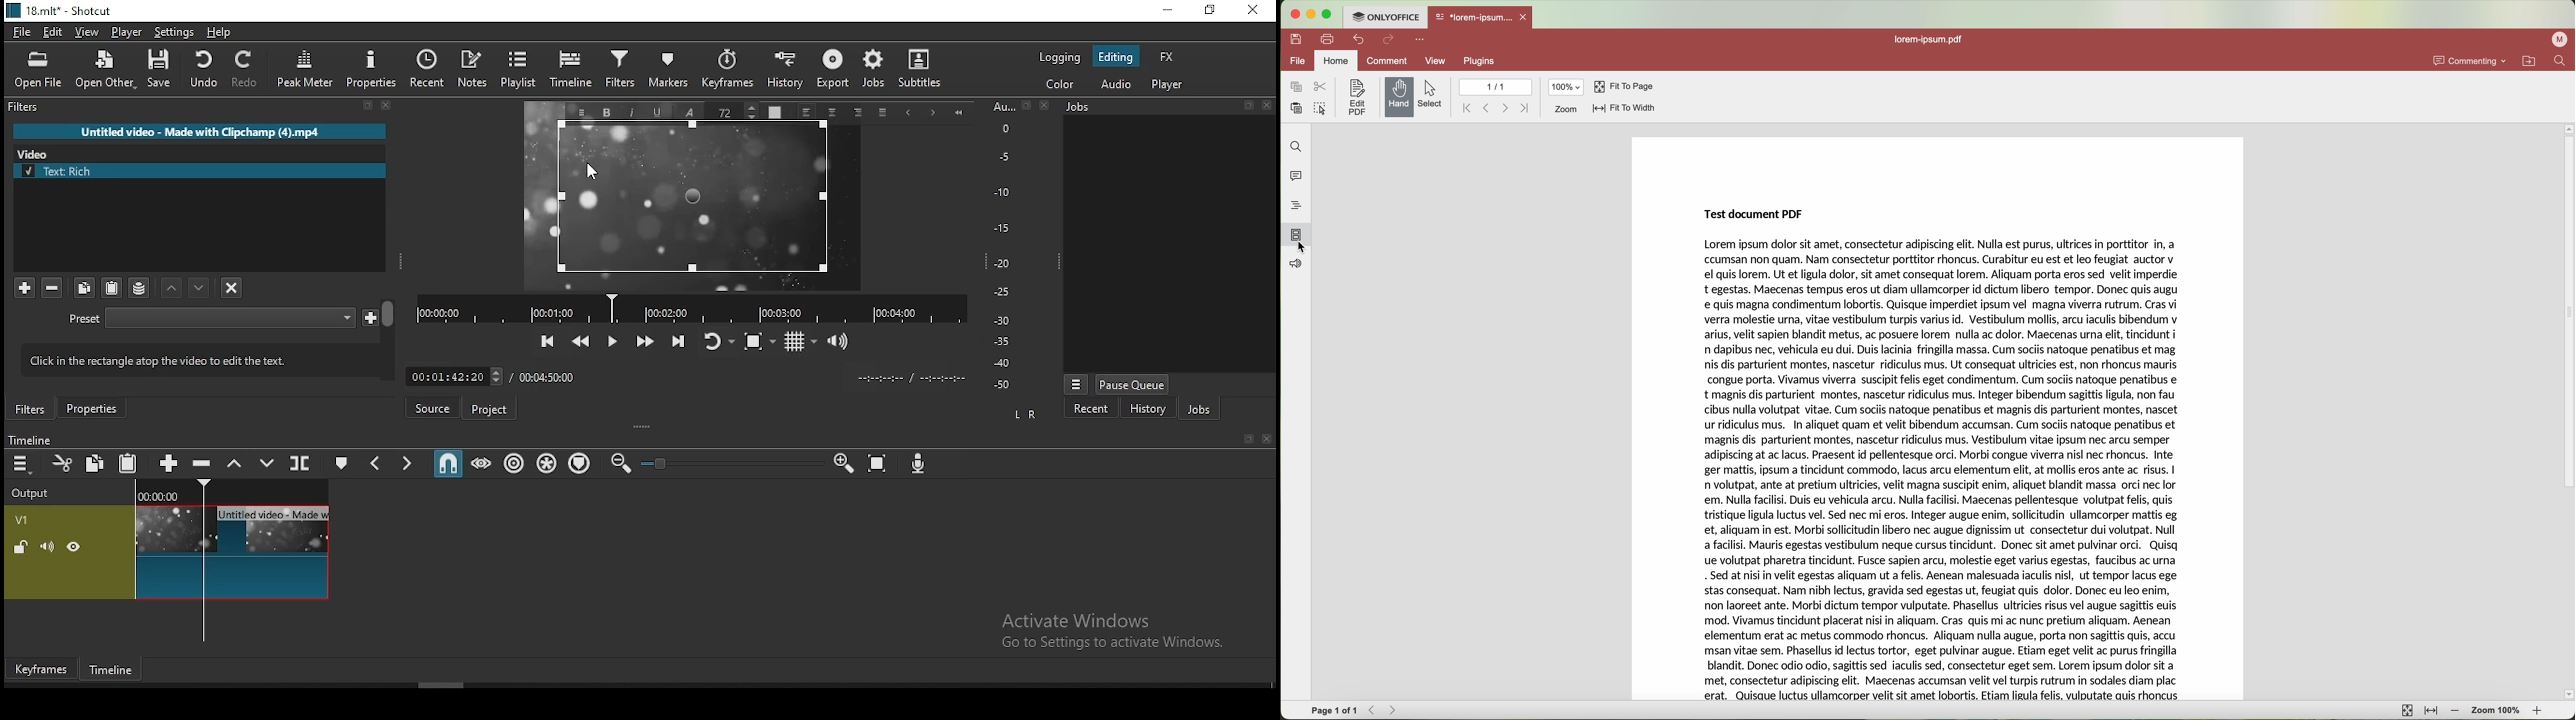  What do you see at coordinates (2529, 61) in the screenshot?
I see `open file location` at bounding box center [2529, 61].